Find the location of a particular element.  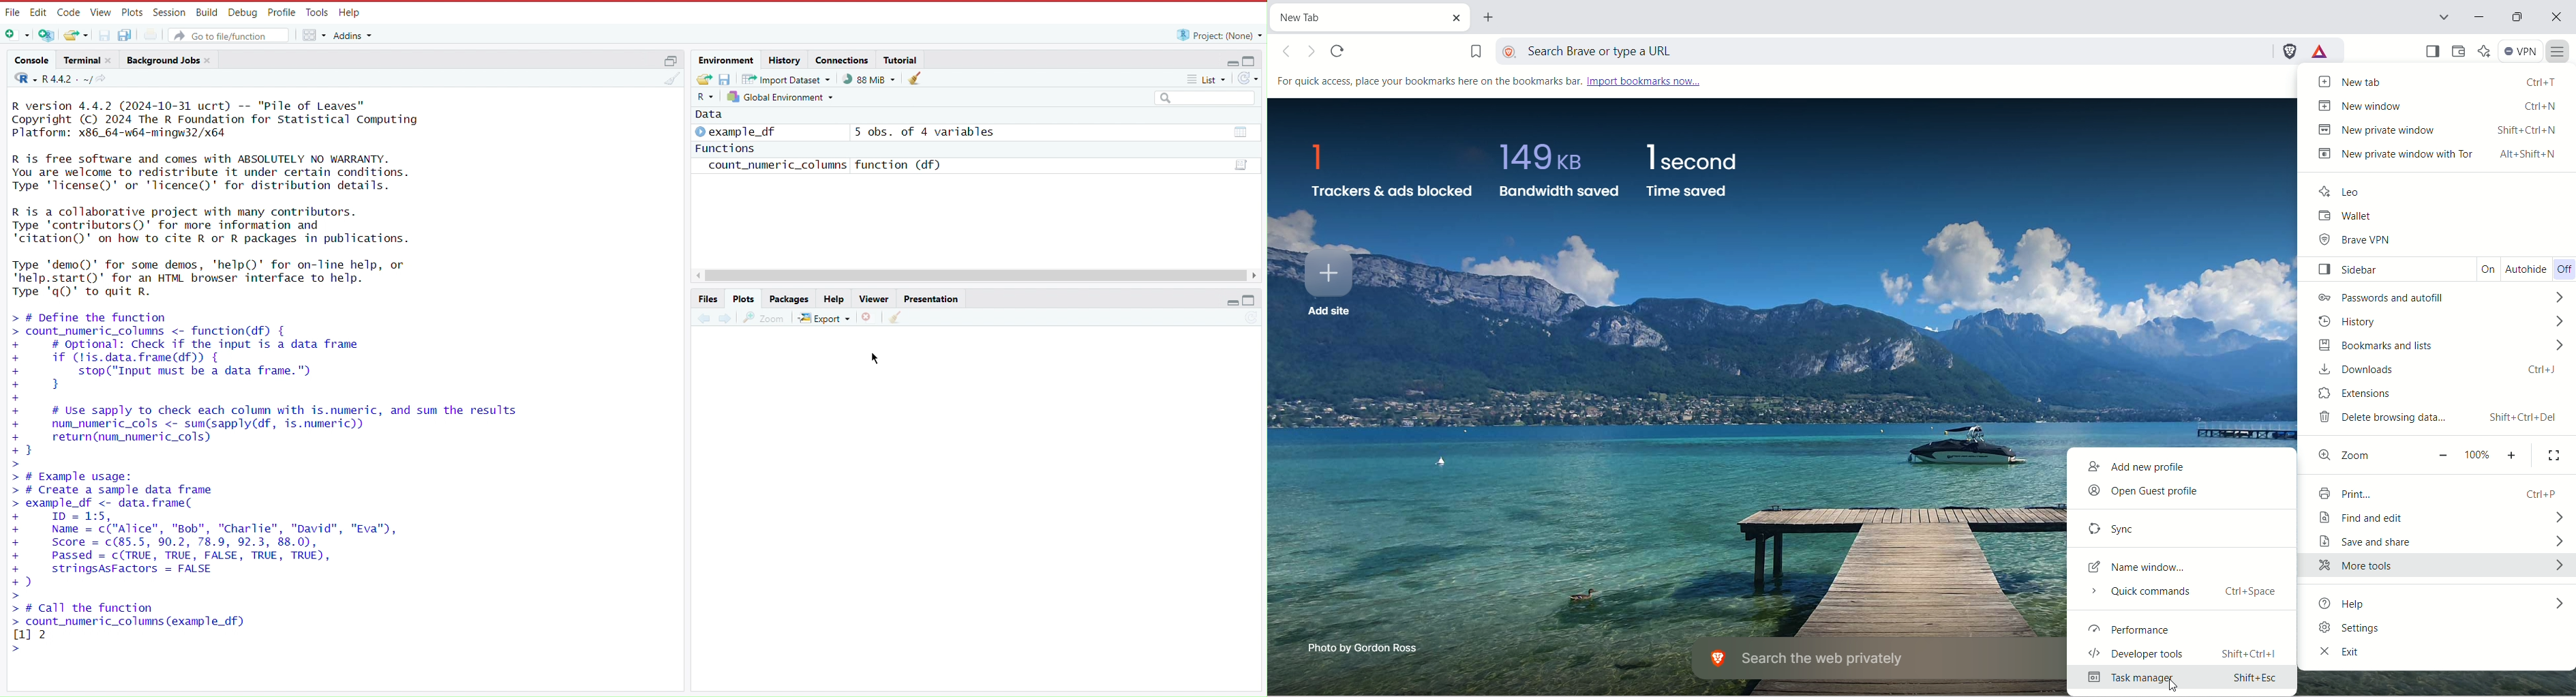

more is located at coordinates (2558, 53).